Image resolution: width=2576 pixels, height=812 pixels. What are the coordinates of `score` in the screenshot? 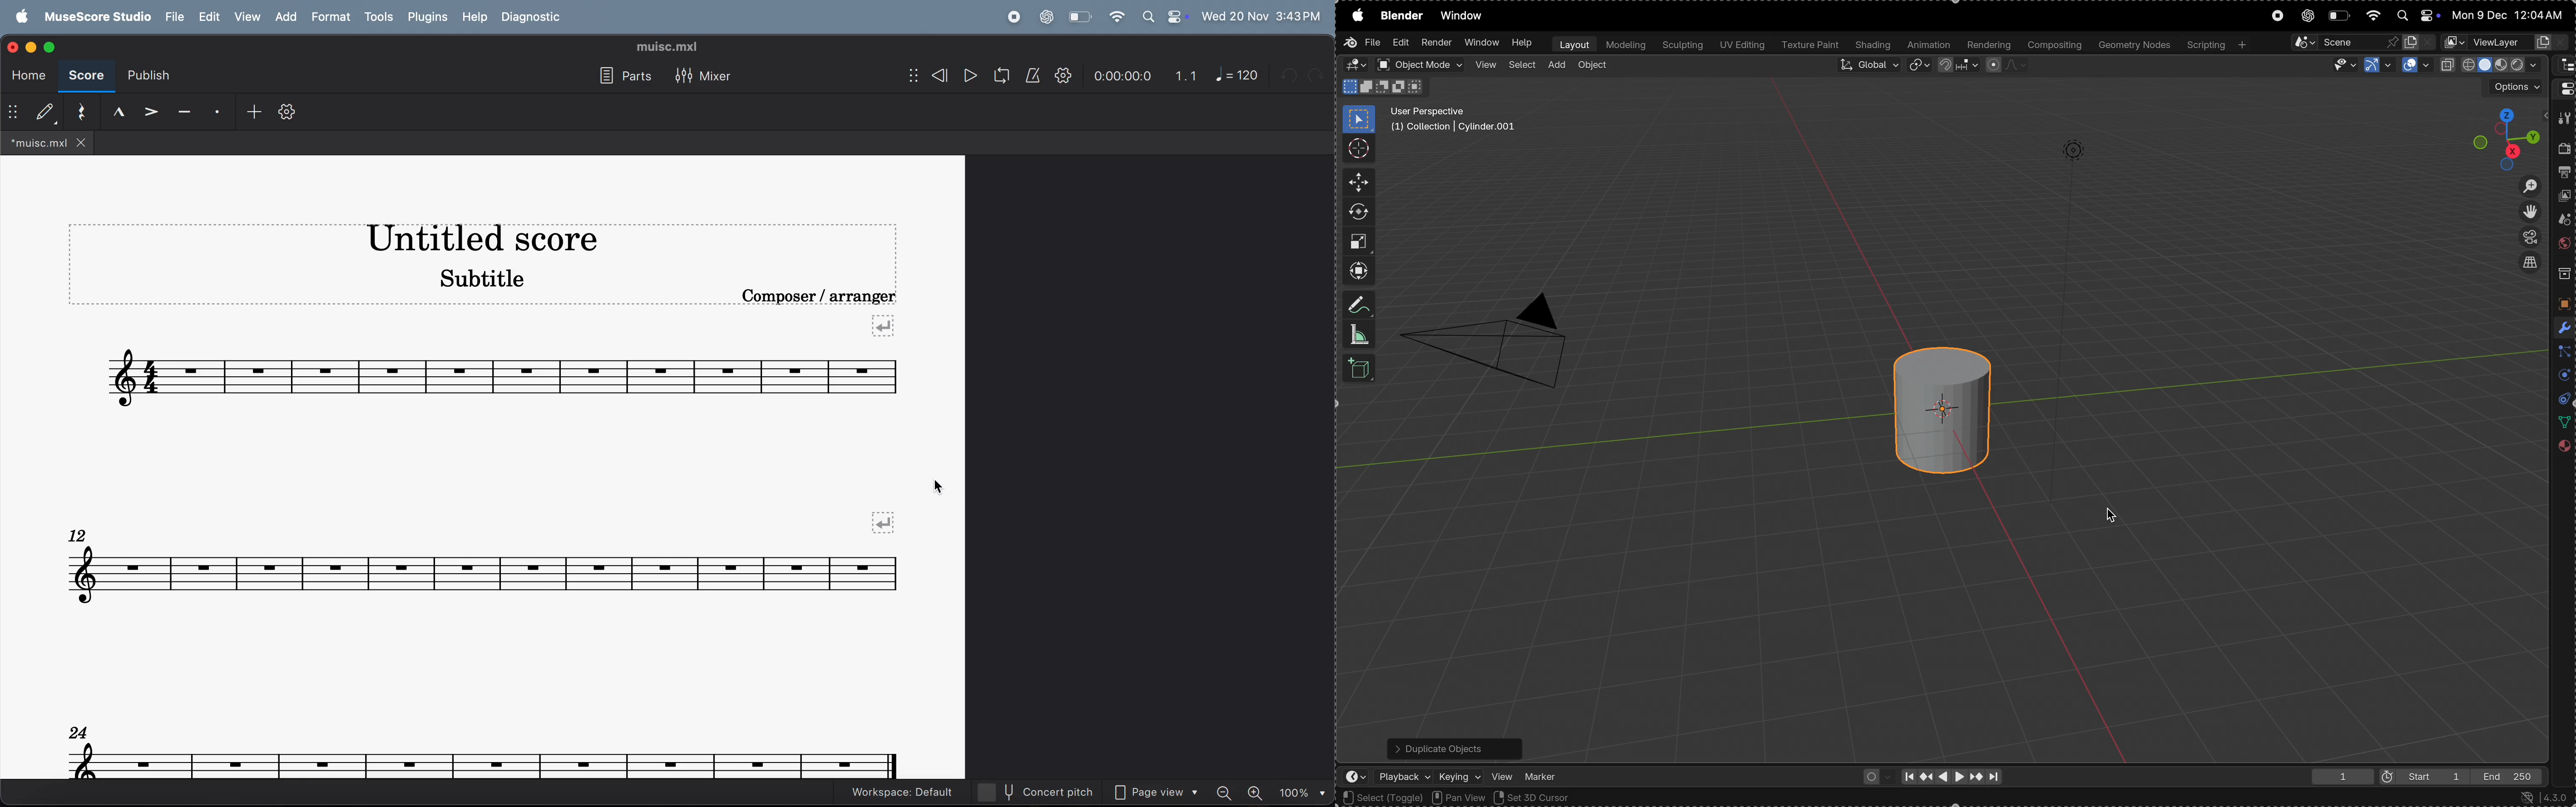 It's located at (89, 77).